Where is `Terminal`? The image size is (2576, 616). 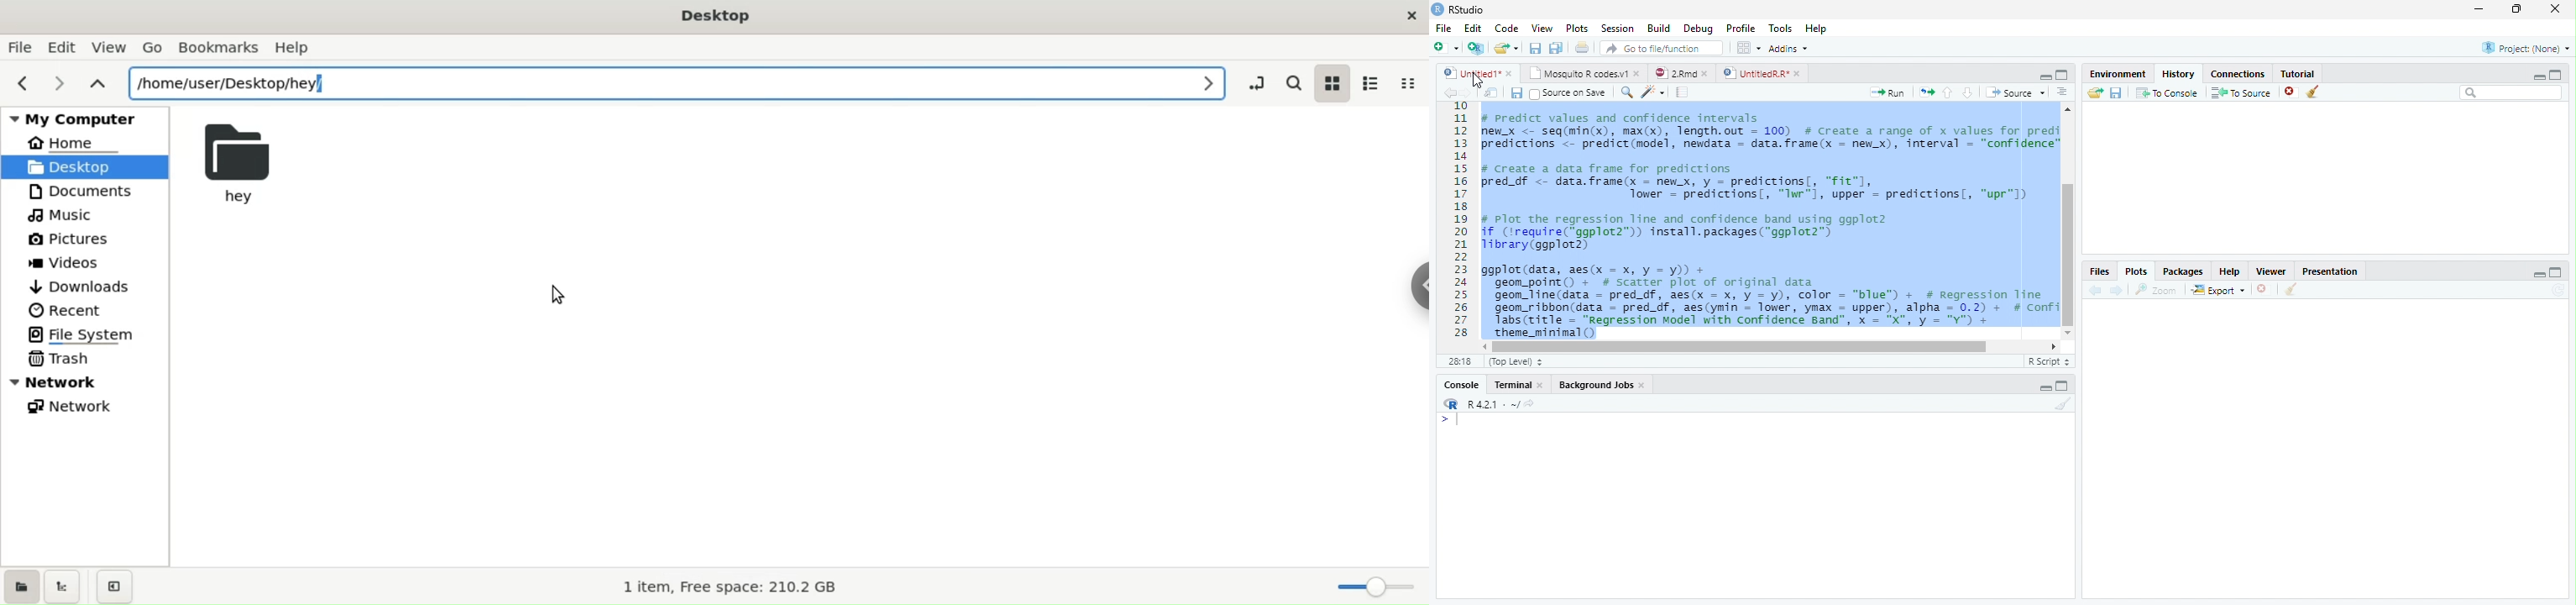 Terminal is located at coordinates (1520, 382).